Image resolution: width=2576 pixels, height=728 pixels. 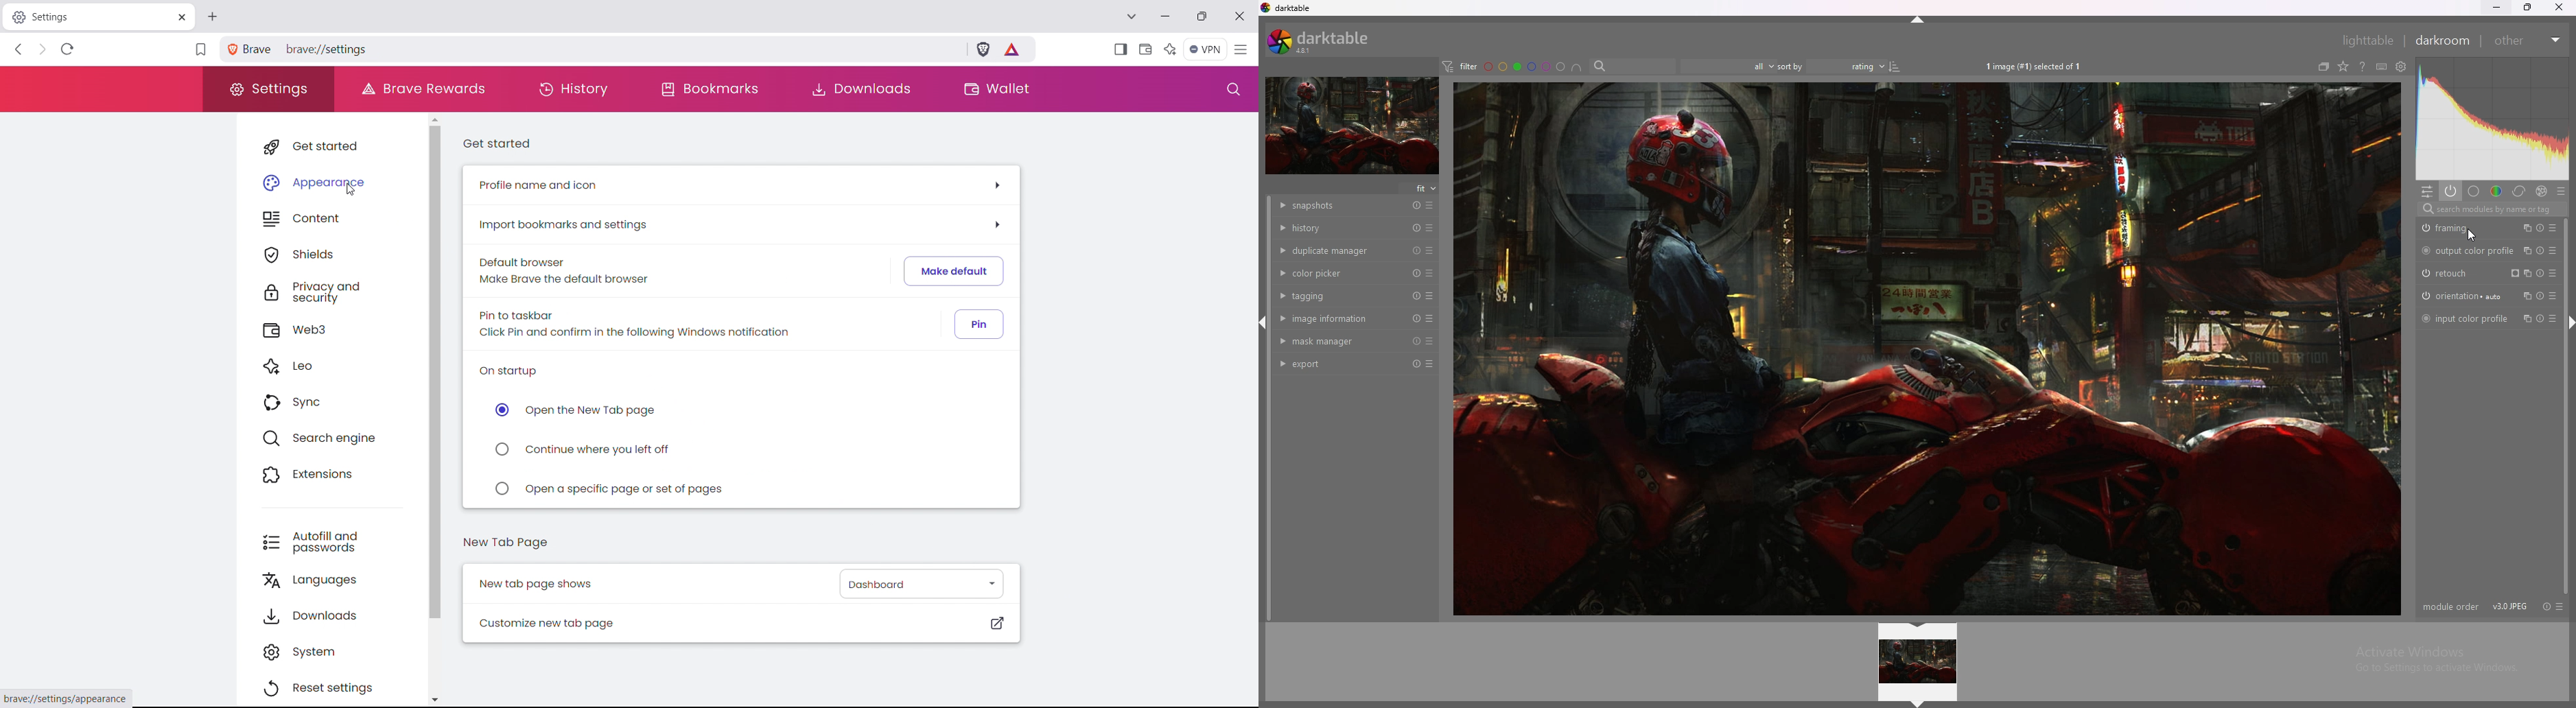 What do you see at coordinates (2553, 229) in the screenshot?
I see `presets` at bounding box center [2553, 229].